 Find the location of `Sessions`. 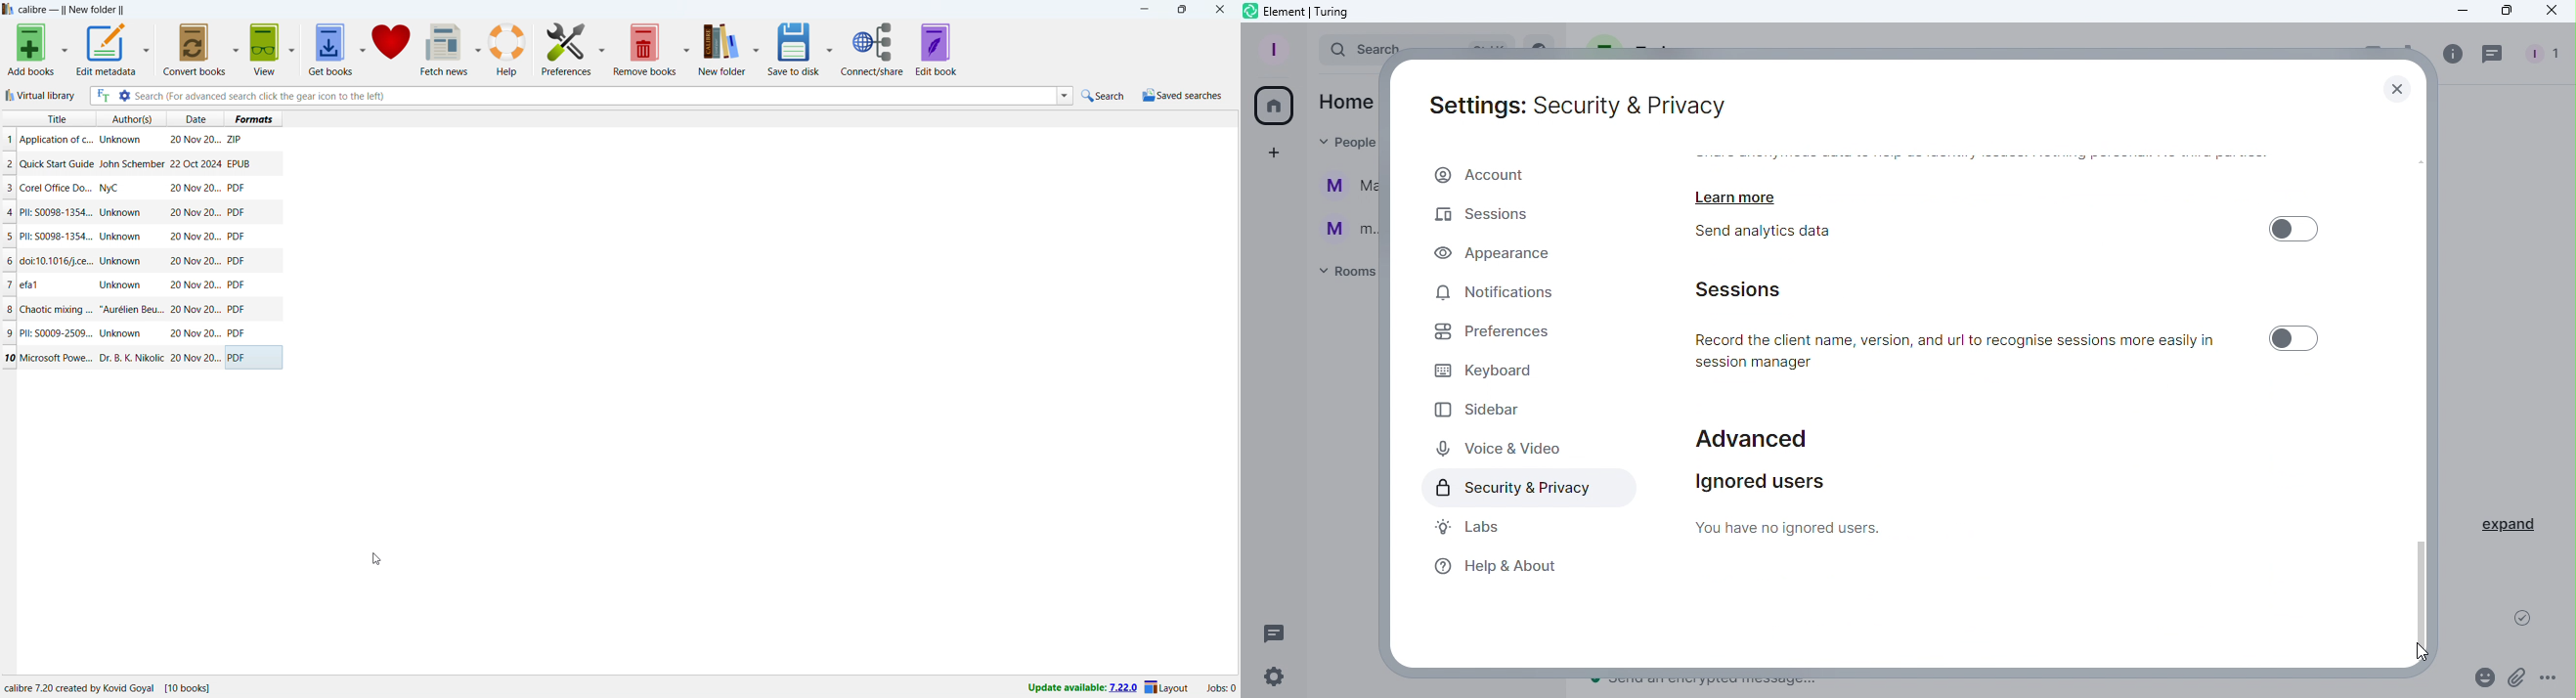

Sessions is located at coordinates (1485, 217).